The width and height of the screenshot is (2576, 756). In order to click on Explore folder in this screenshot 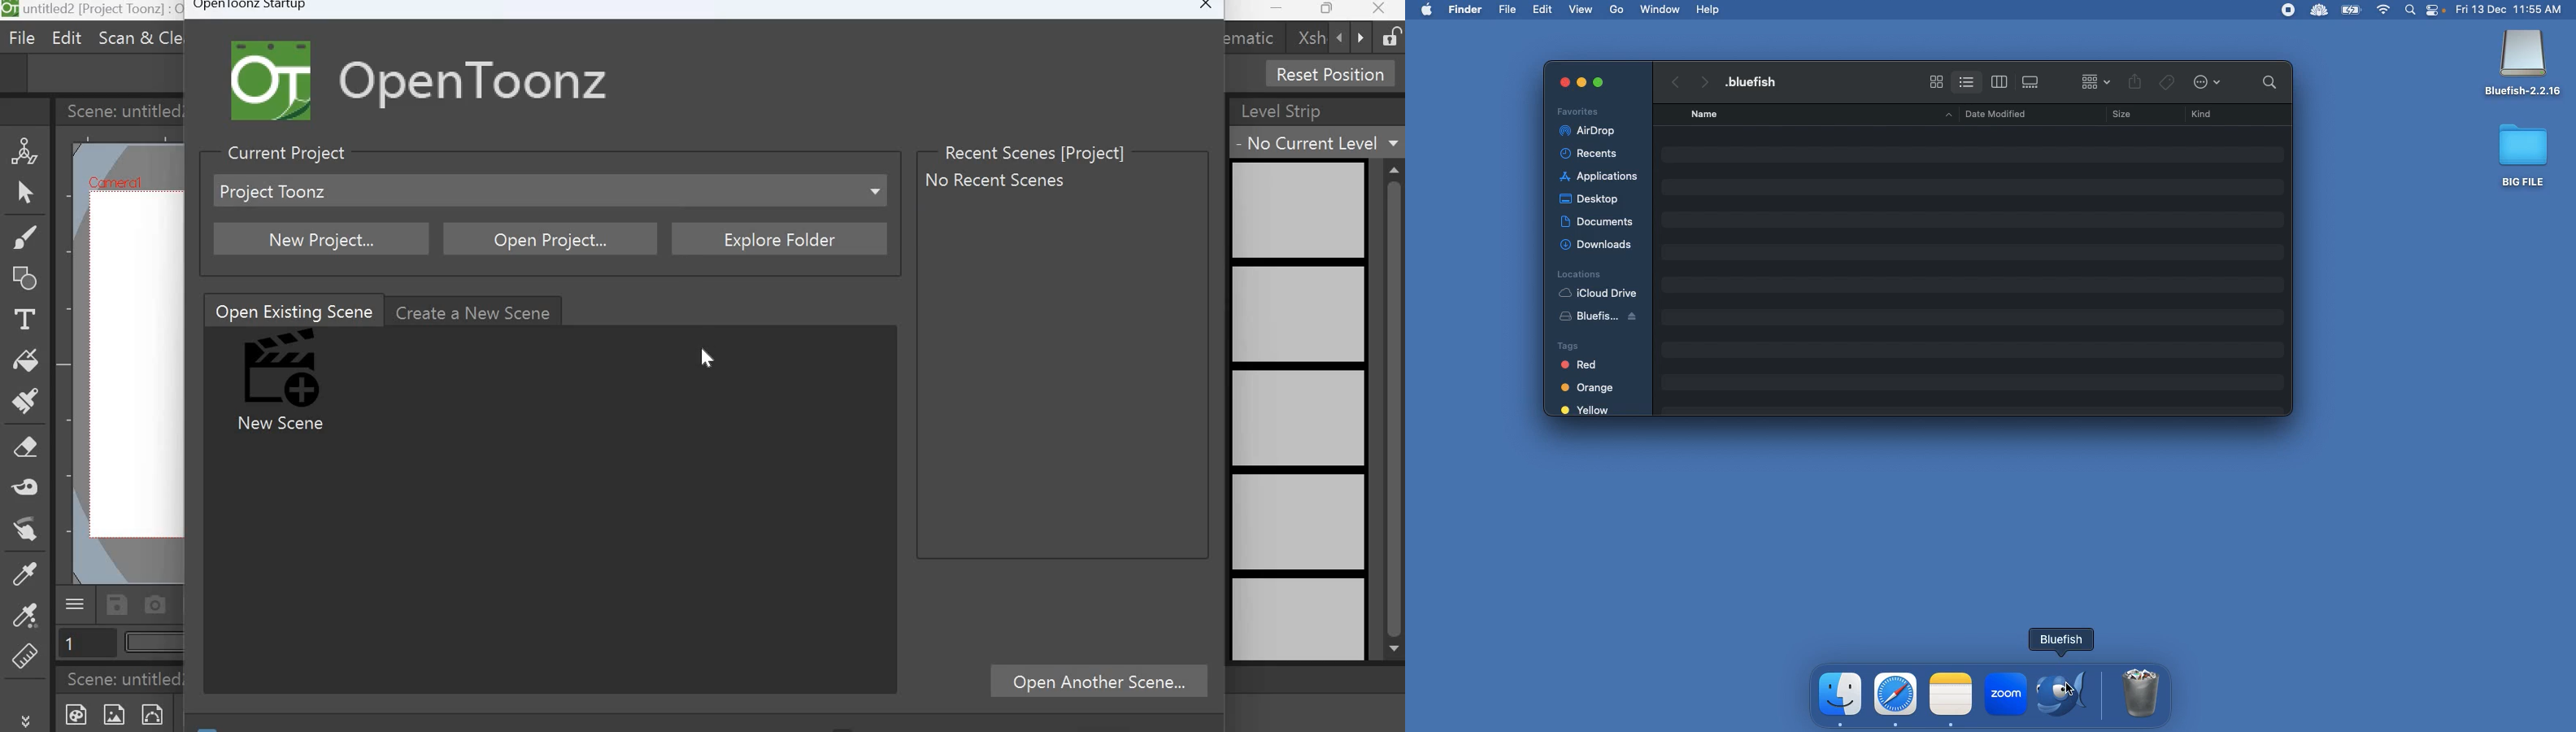, I will do `click(777, 237)`.